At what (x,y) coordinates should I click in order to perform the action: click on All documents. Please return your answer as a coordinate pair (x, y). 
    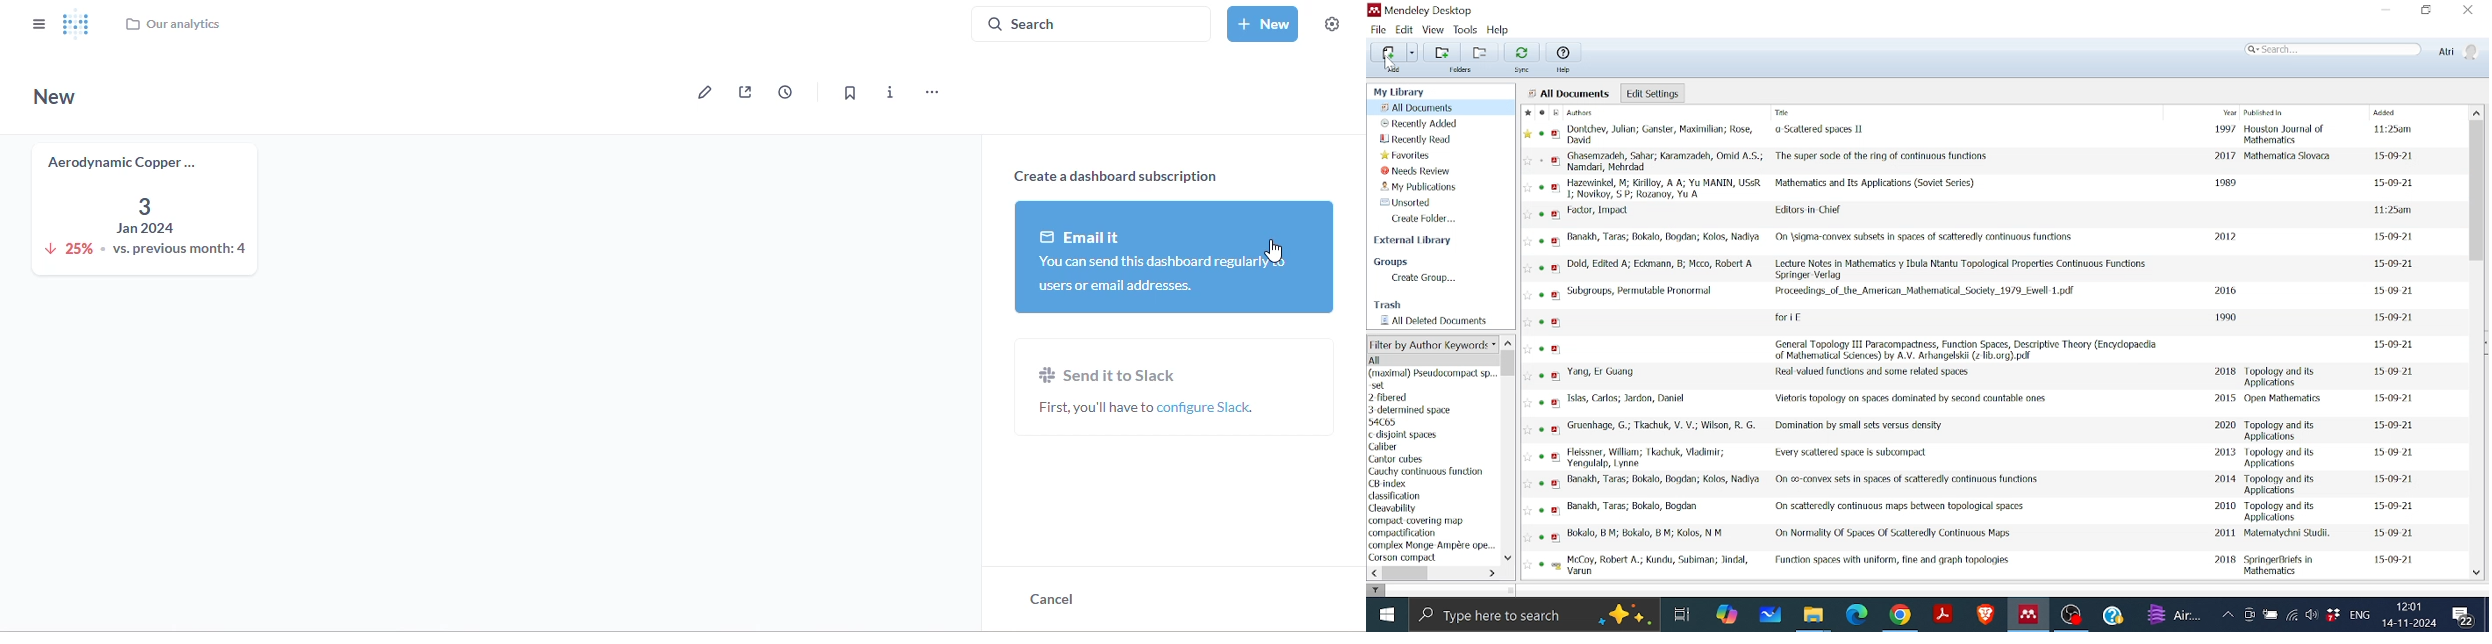
    Looking at the image, I should click on (1418, 108).